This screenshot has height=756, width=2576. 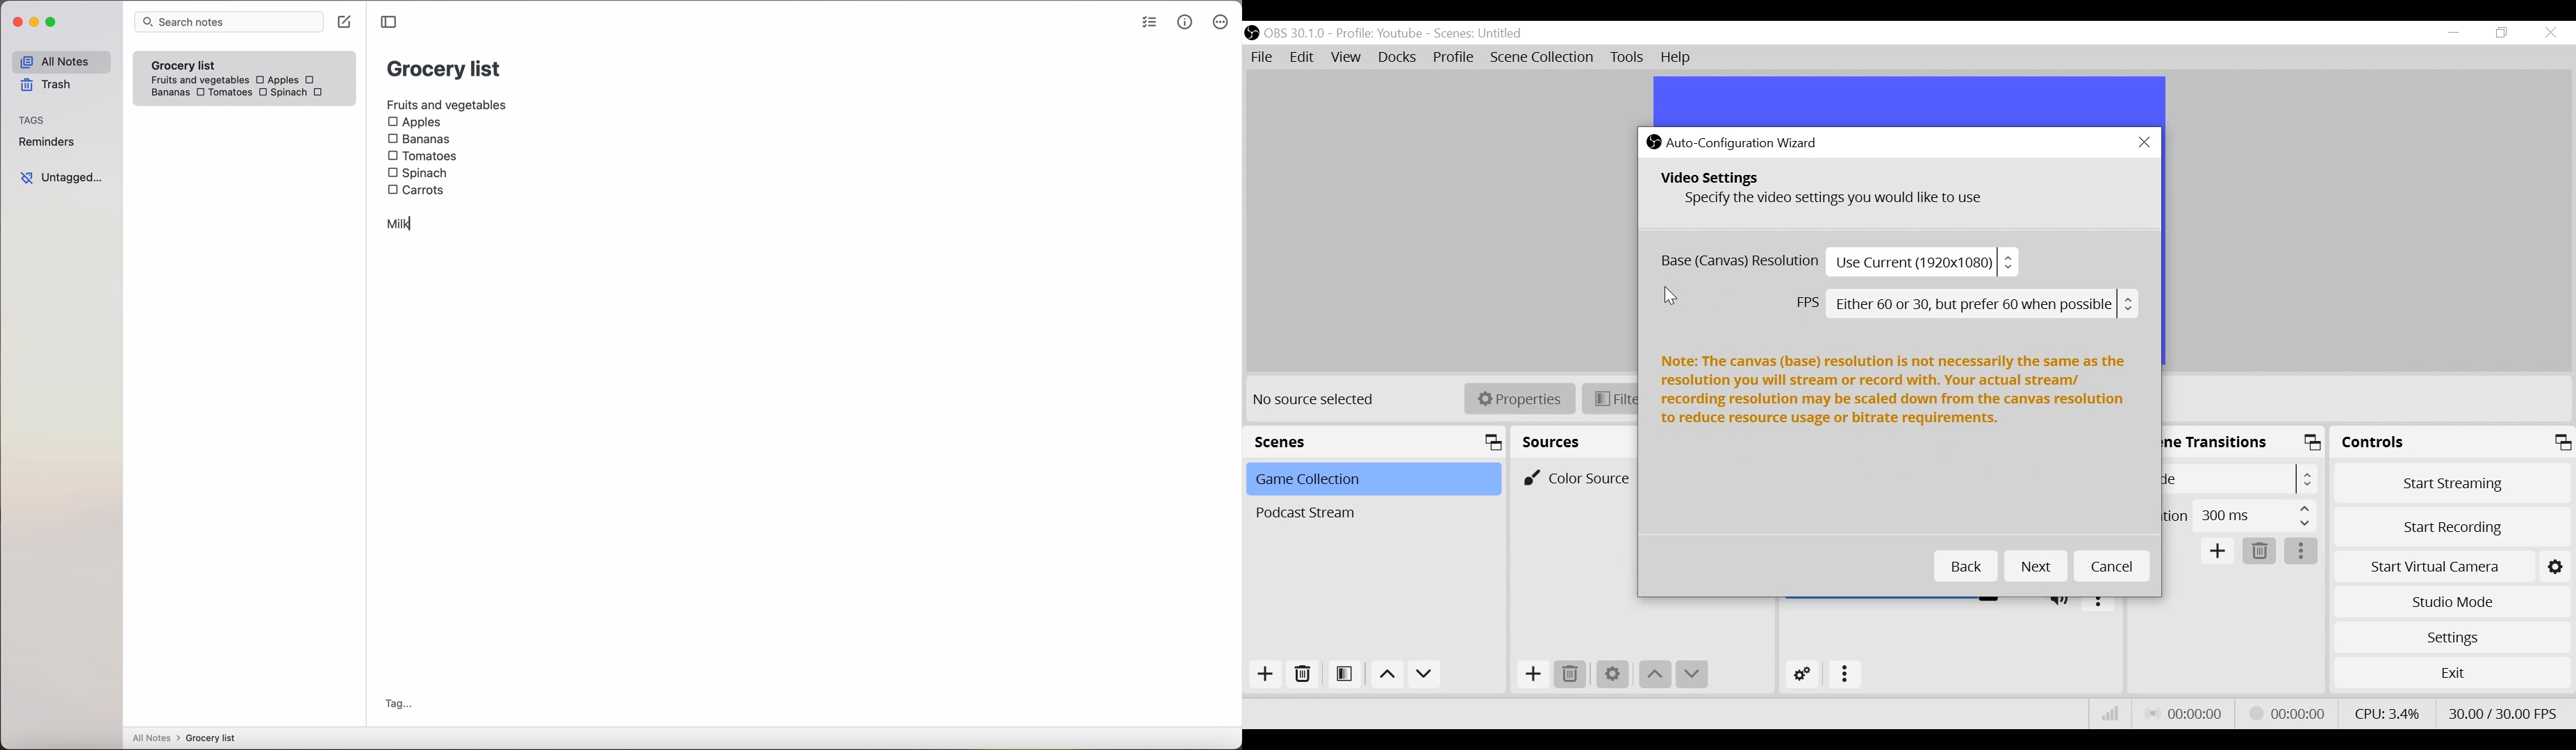 What do you see at coordinates (421, 140) in the screenshot?
I see `Bananas checkbox` at bounding box center [421, 140].